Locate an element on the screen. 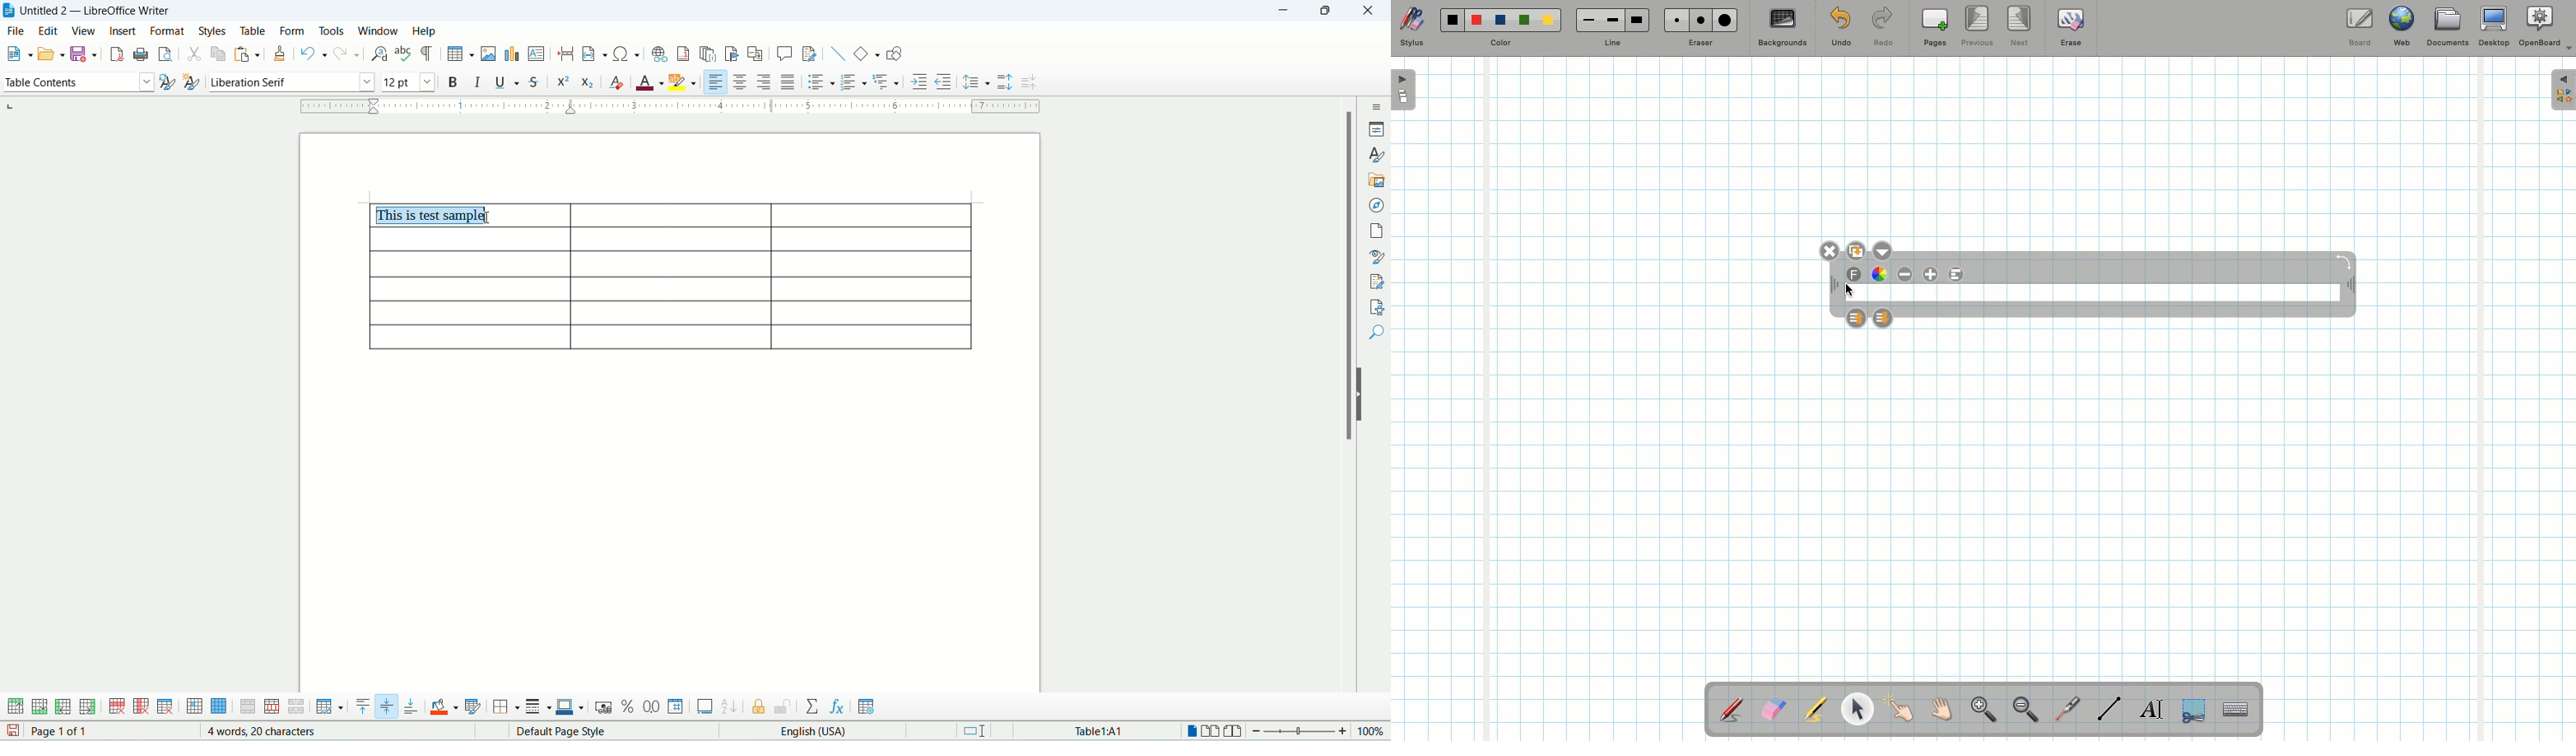 The height and width of the screenshot is (756, 2576). insert special characters is located at coordinates (625, 54).